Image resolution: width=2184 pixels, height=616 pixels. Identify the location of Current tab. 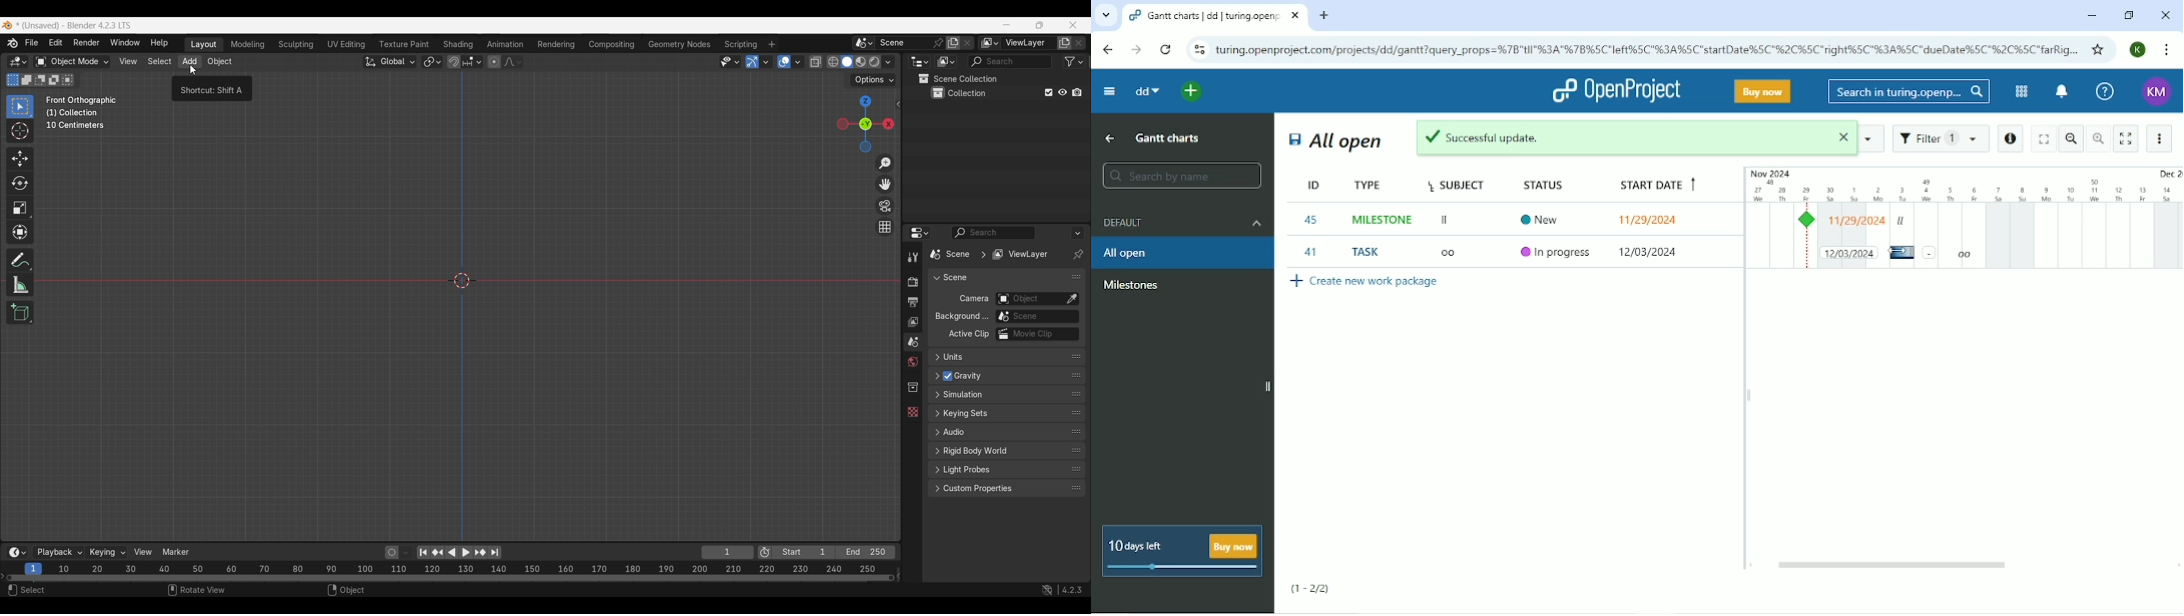
(1215, 16).